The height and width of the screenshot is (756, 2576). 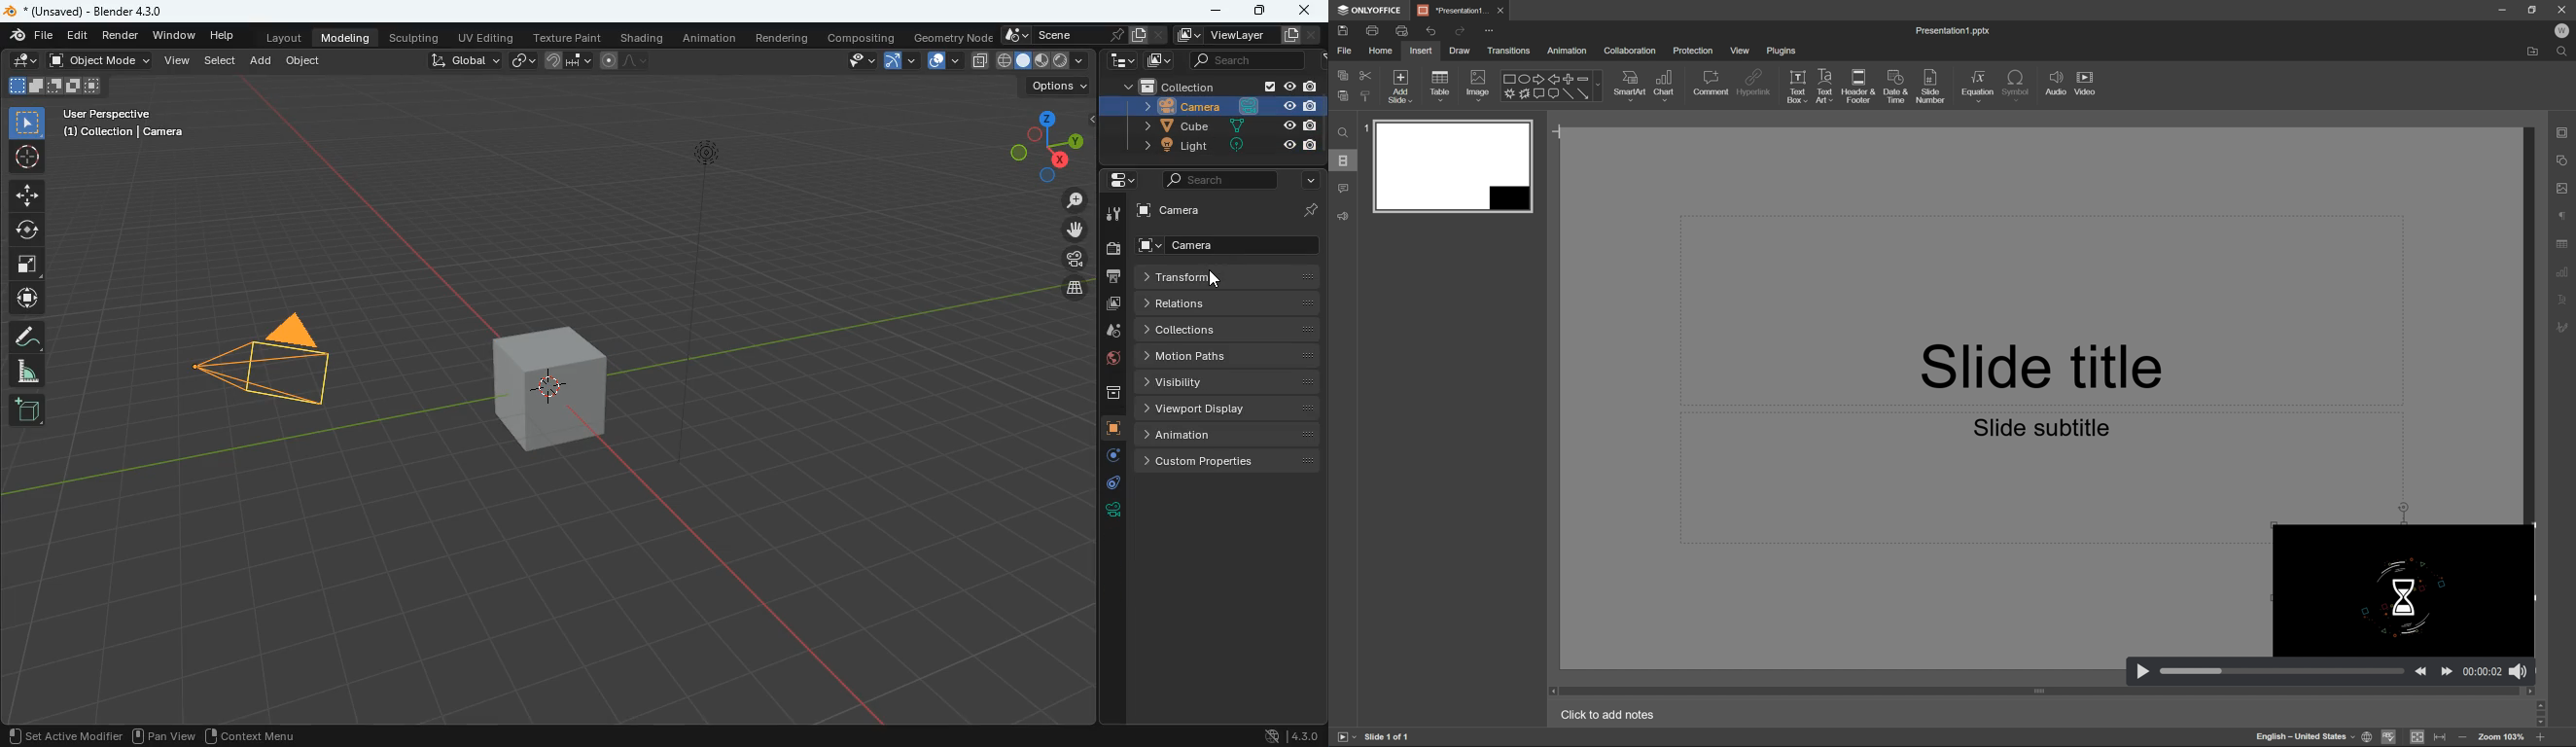 What do you see at coordinates (255, 734) in the screenshot?
I see `context menu` at bounding box center [255, 734].